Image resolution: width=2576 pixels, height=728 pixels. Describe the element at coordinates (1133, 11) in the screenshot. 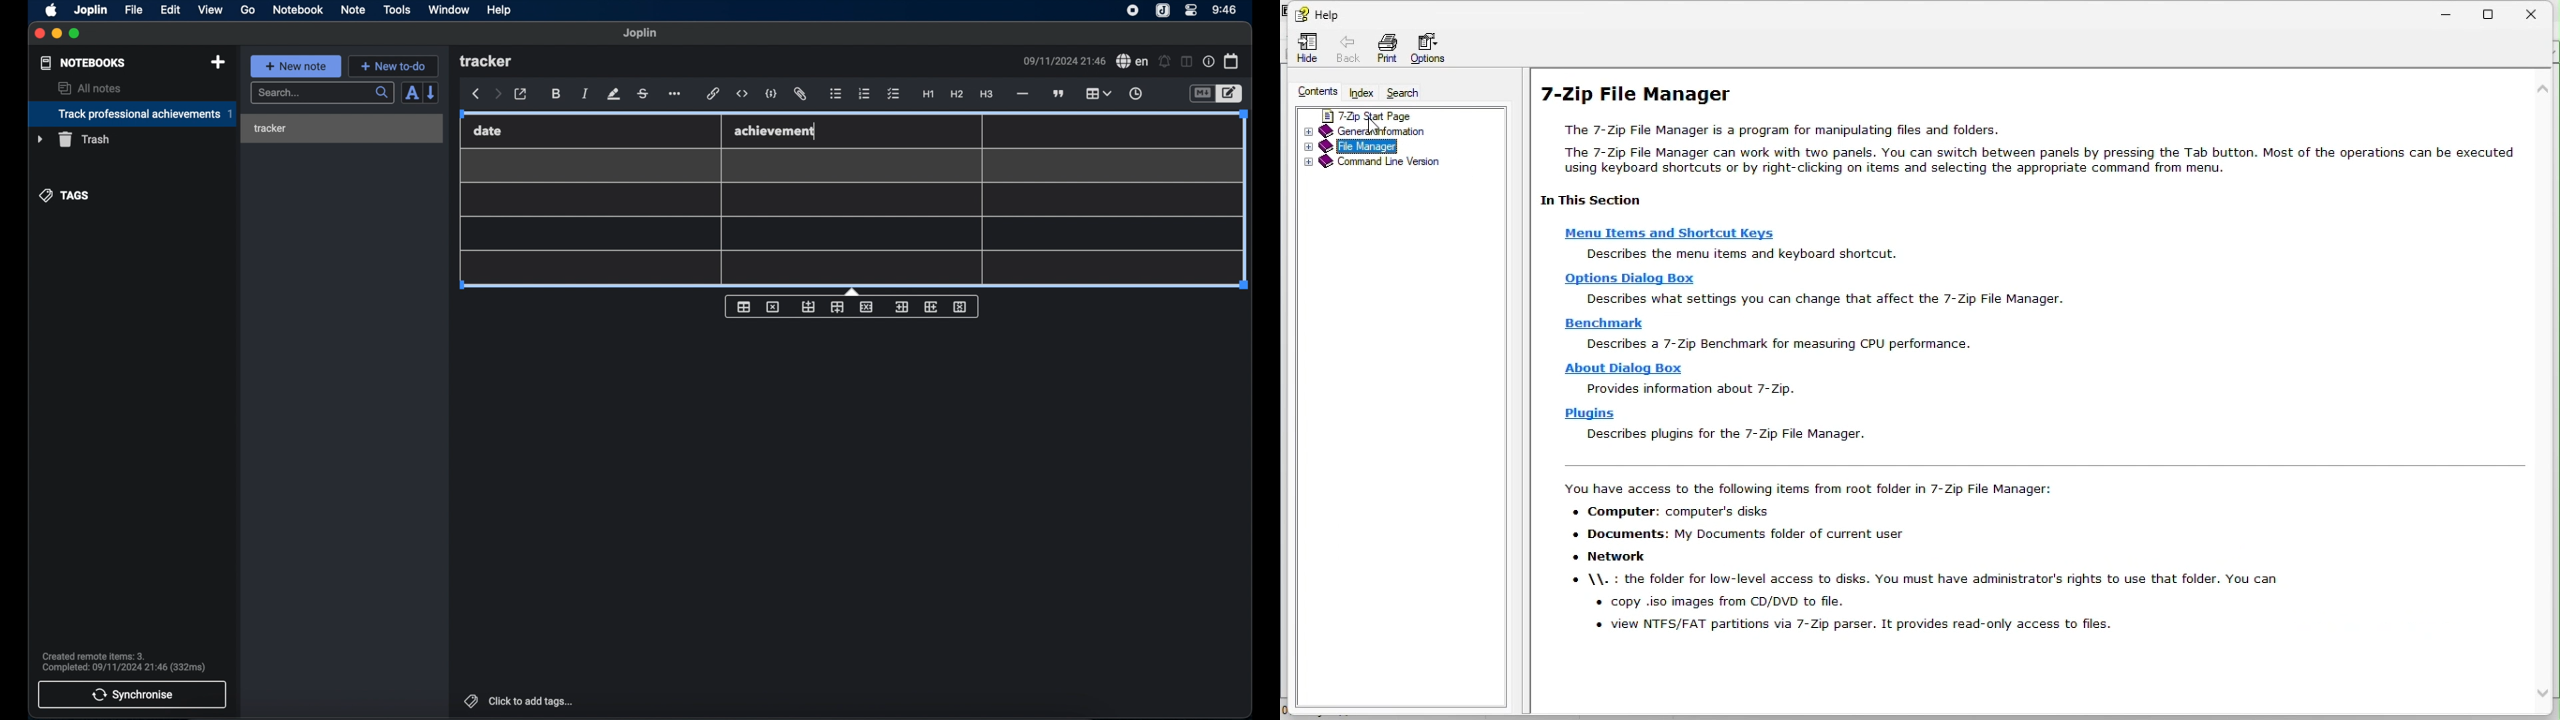

I see `joplin icon` at that location.